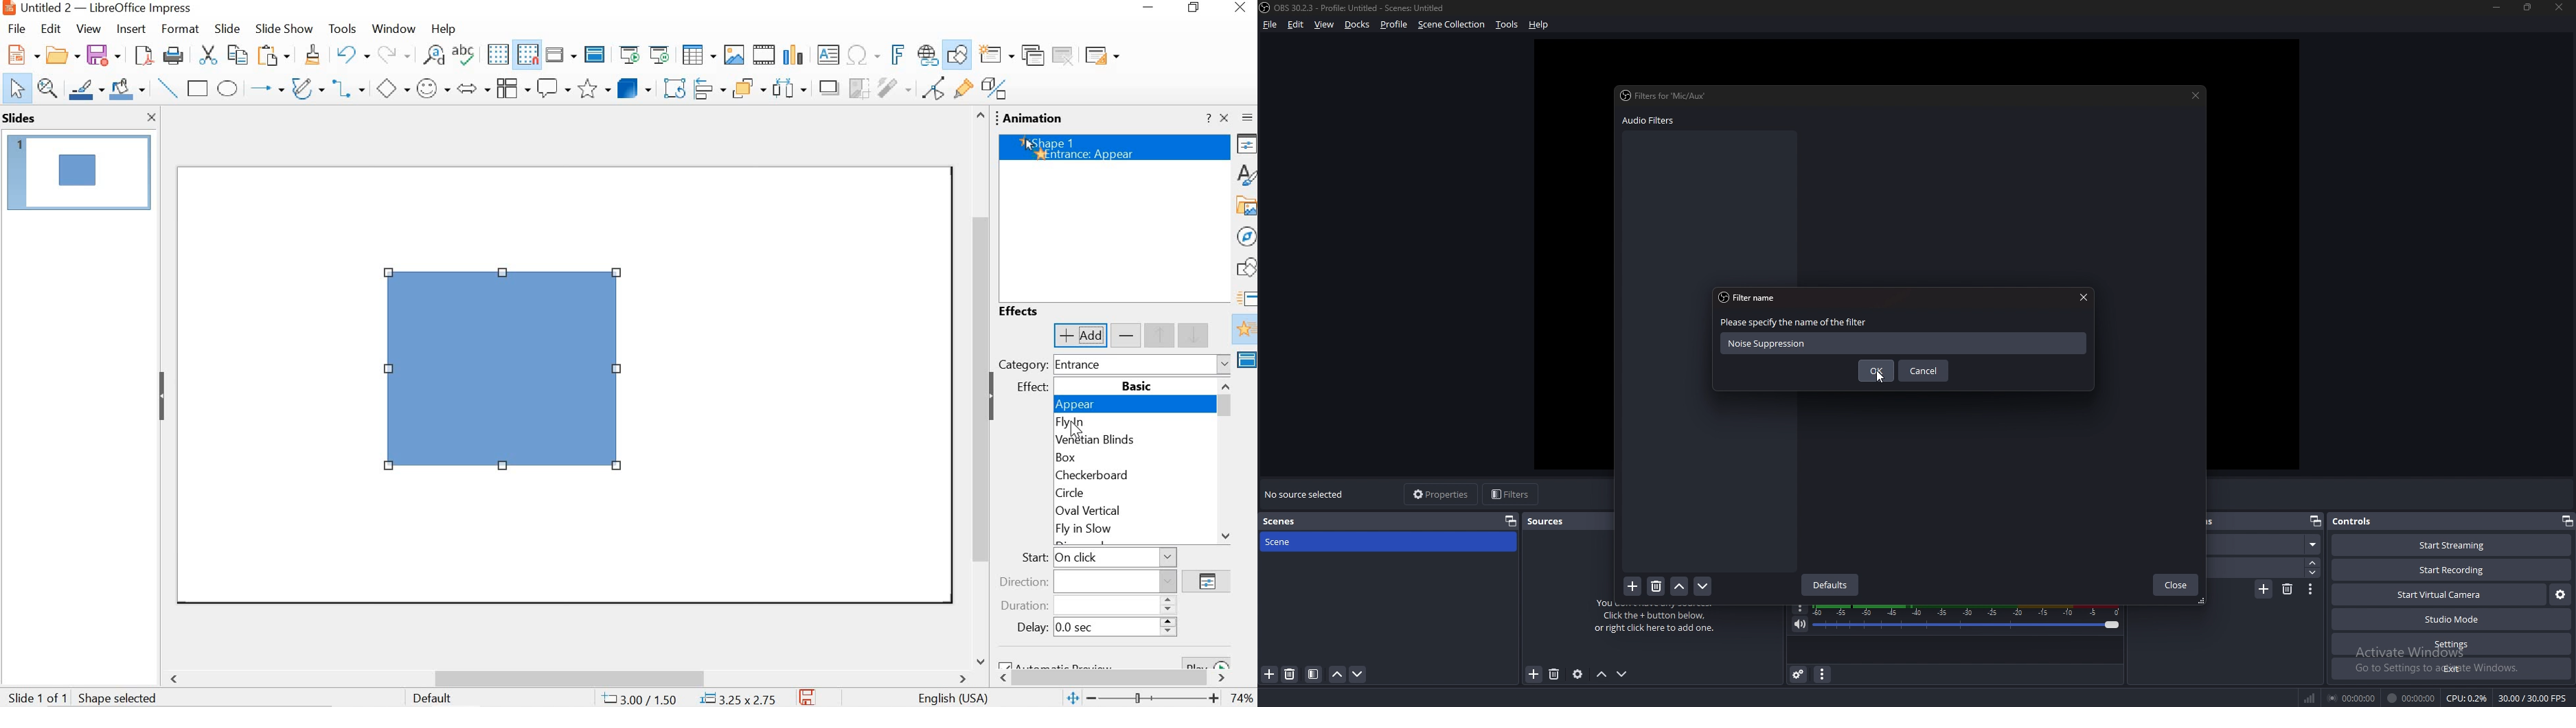 This screenshot has width=2576, height=728. What do you see at coordinates (1030, 389) in the screenshot?
I see `effect` at bounding box center [1030, 389].